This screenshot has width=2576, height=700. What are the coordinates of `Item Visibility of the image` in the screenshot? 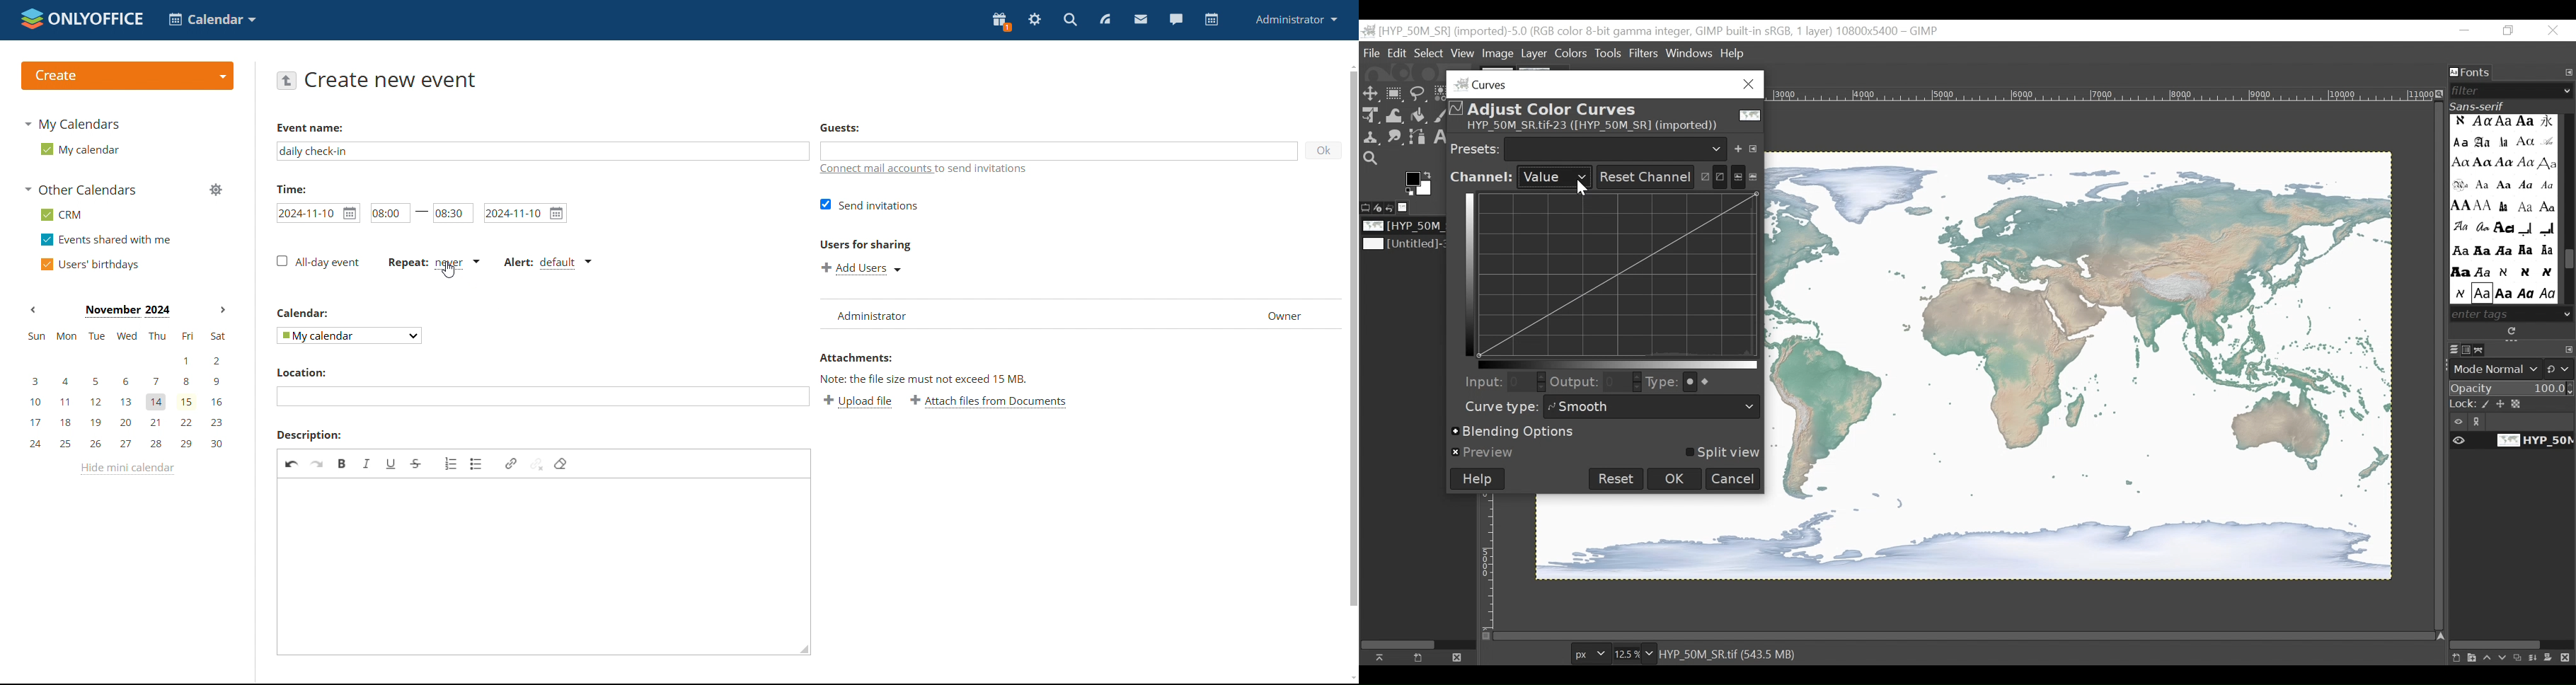 It's located at (2510, 441).